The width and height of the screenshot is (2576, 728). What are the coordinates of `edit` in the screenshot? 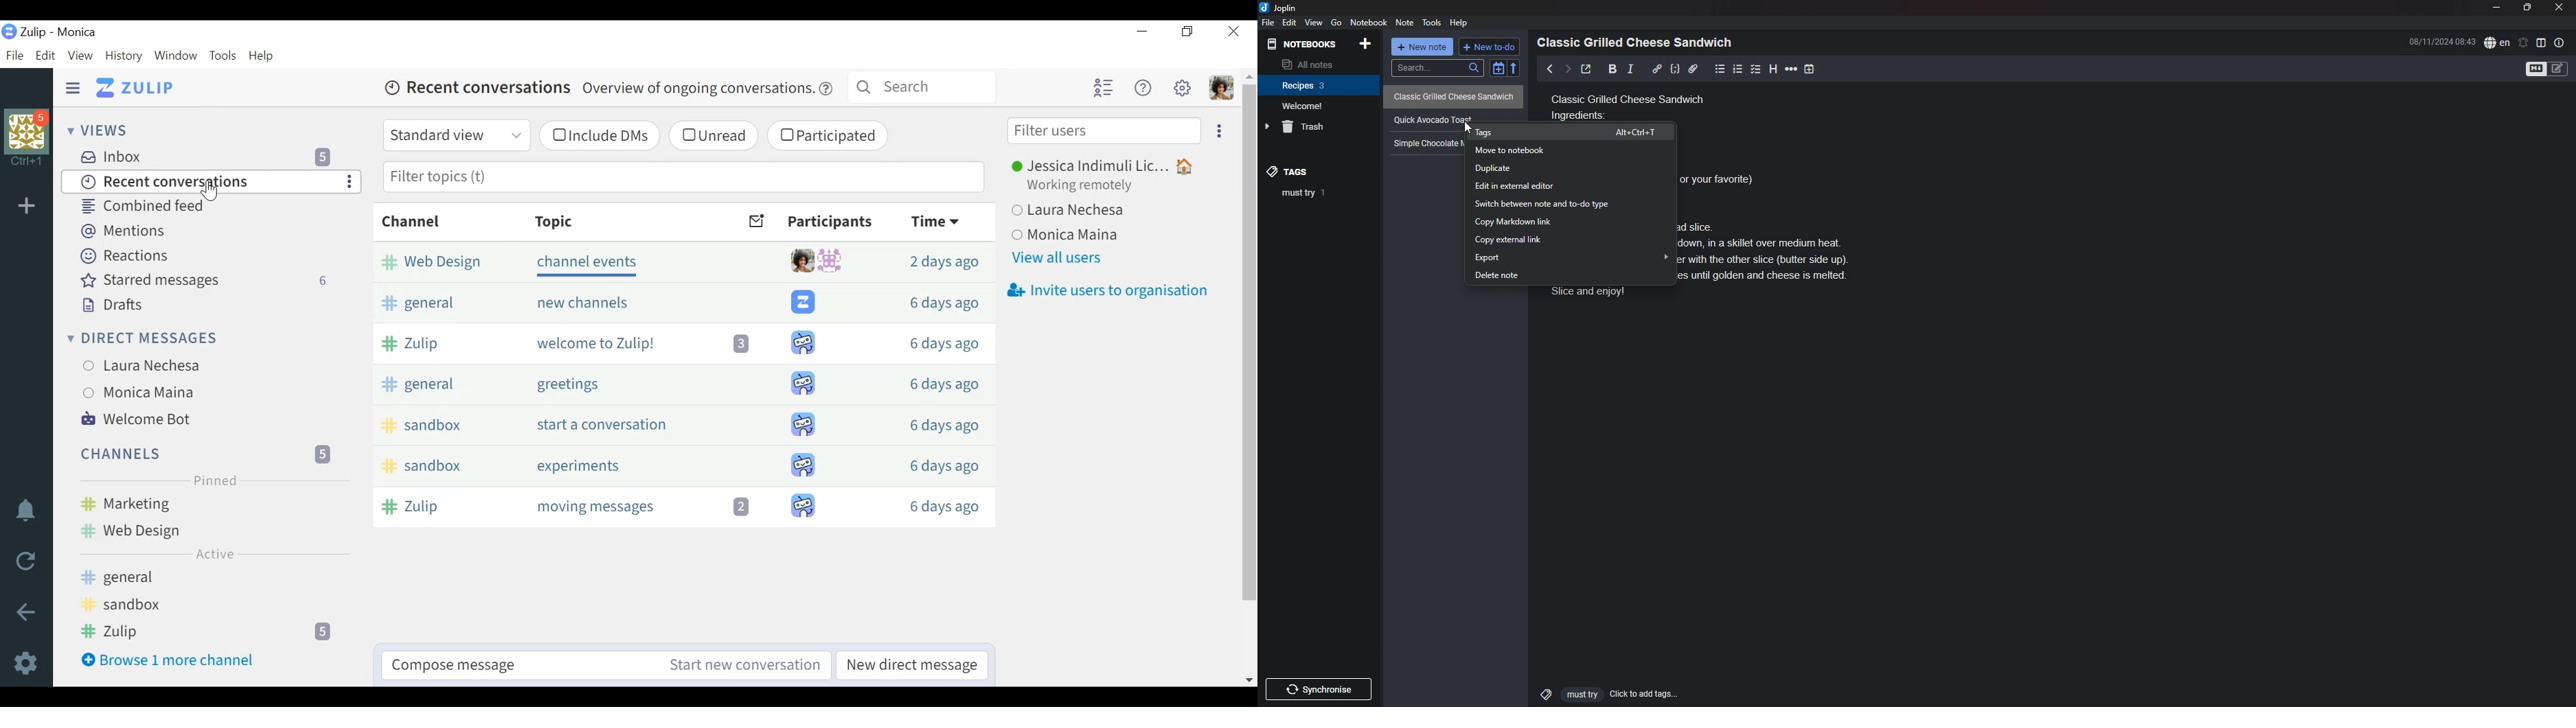 It's located at (1288, 23).